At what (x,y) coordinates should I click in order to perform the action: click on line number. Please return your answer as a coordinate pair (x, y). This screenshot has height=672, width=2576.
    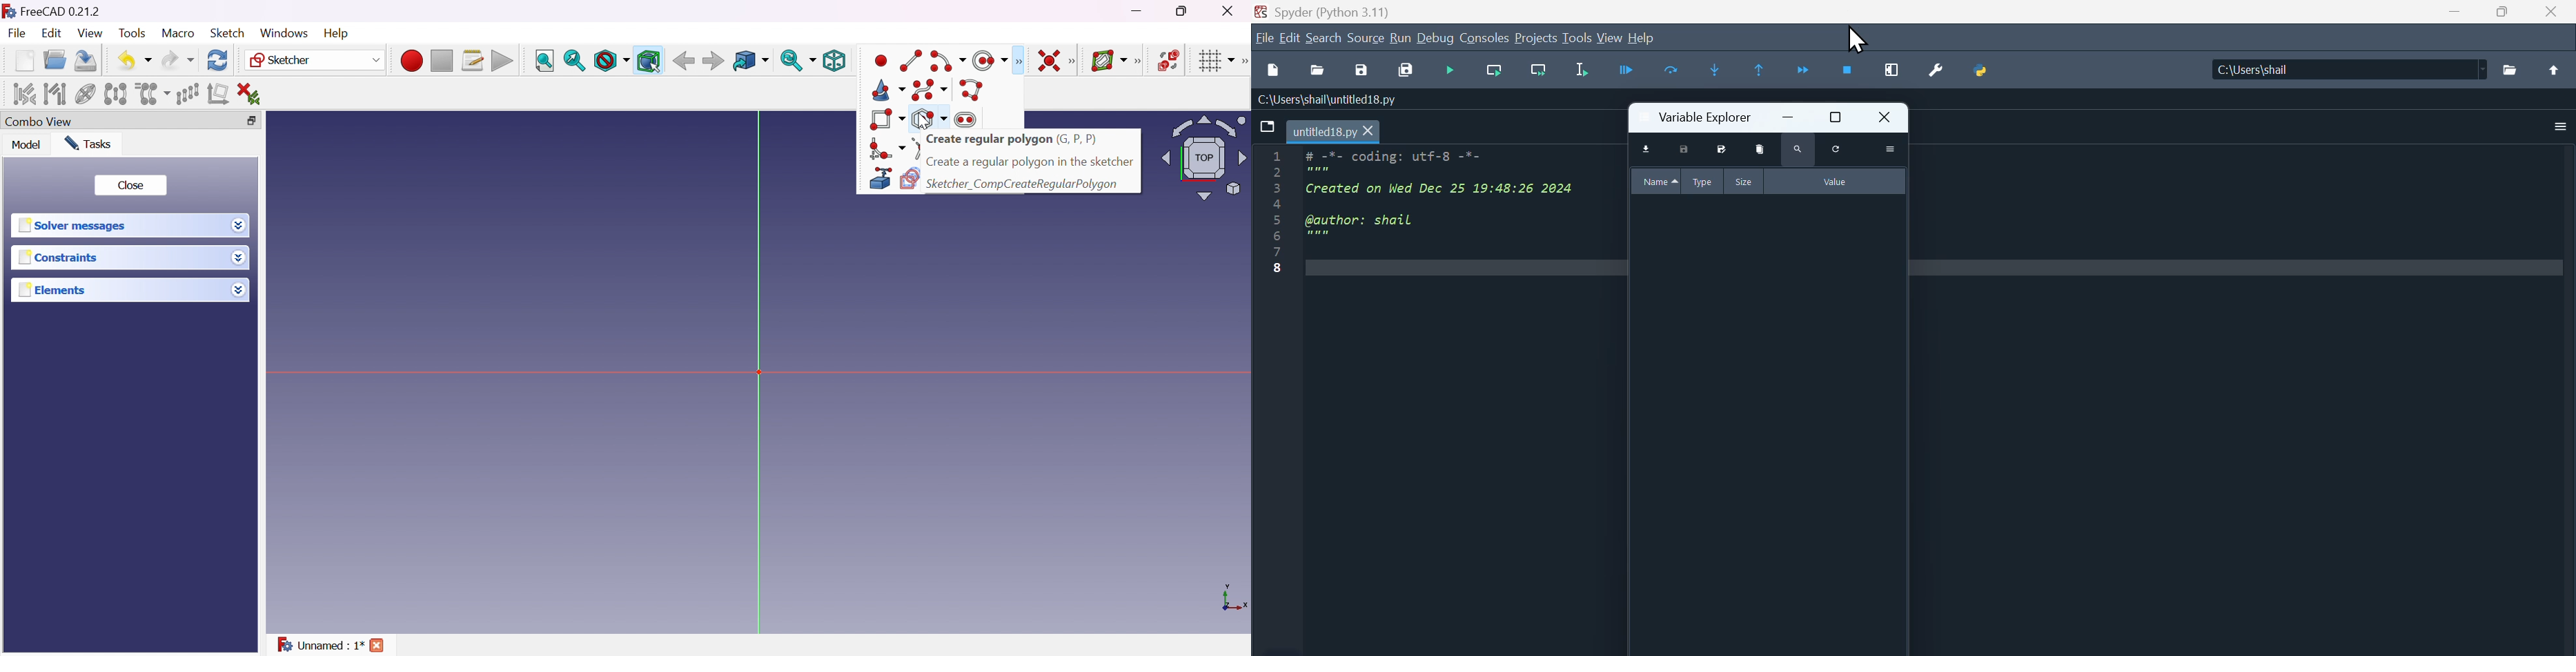
    Looking at the image, I should click on (1279, 216).